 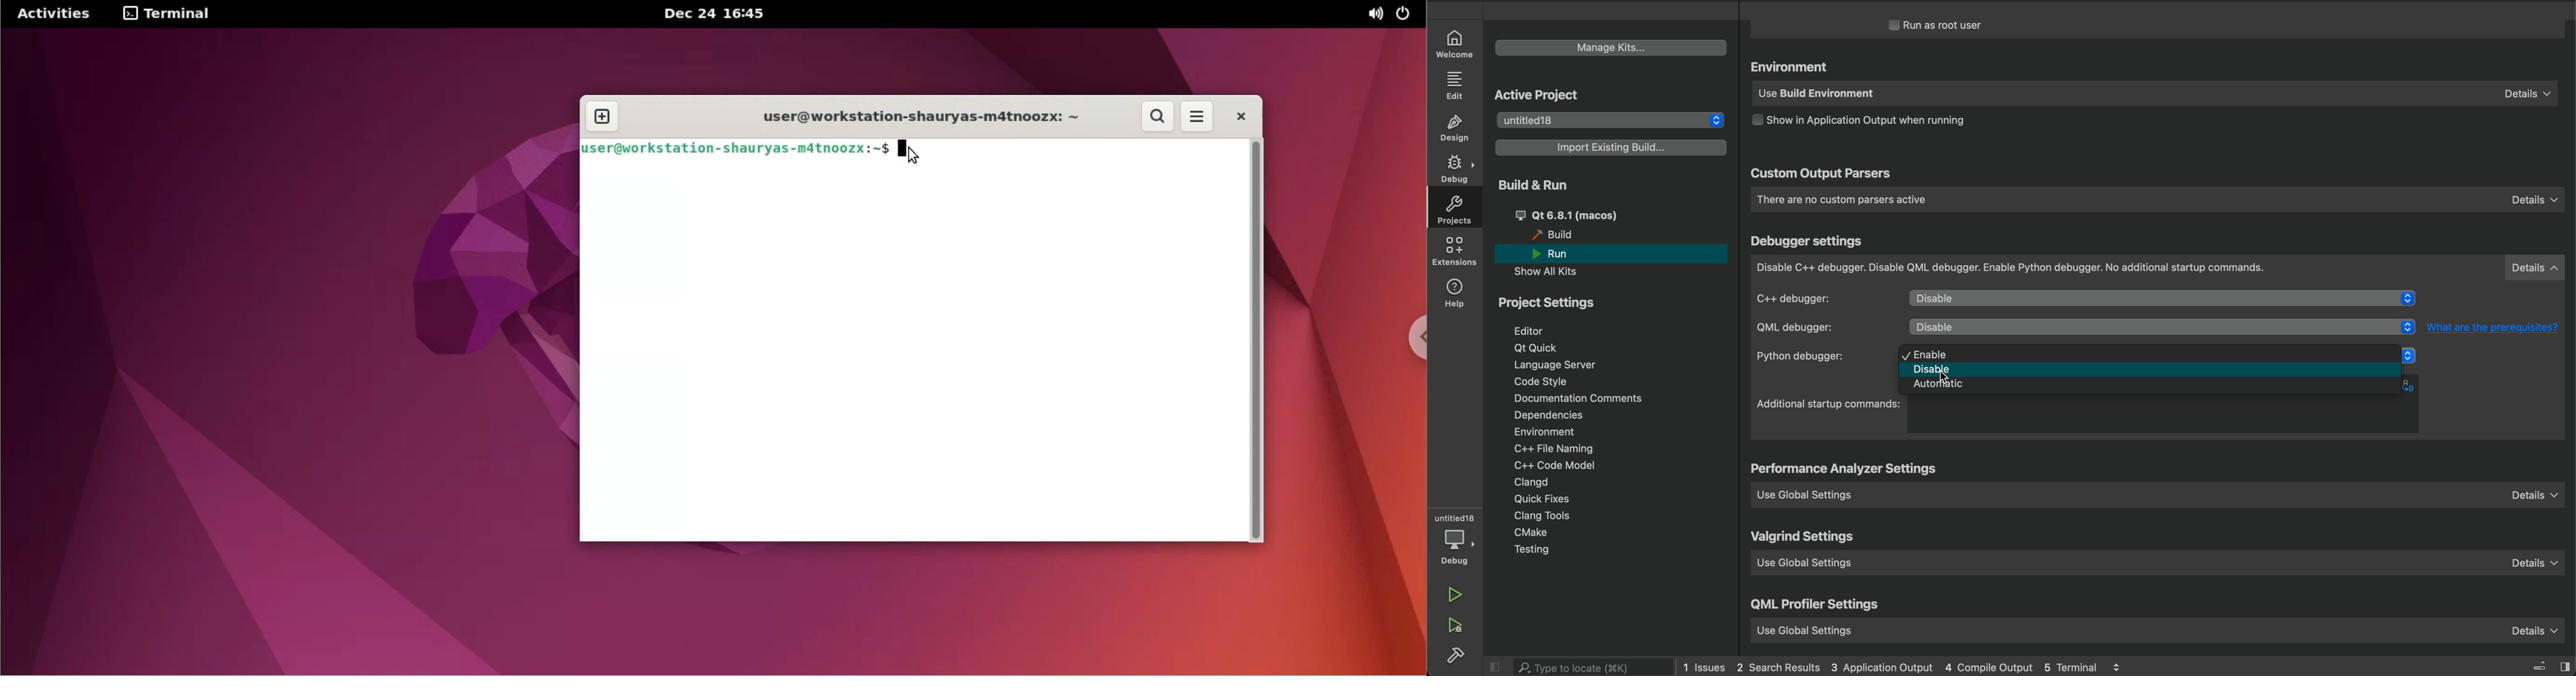 What do you see at coordinates (1874, 123) in the screenshot?
I see `output` at bounding box center [1874, 123].